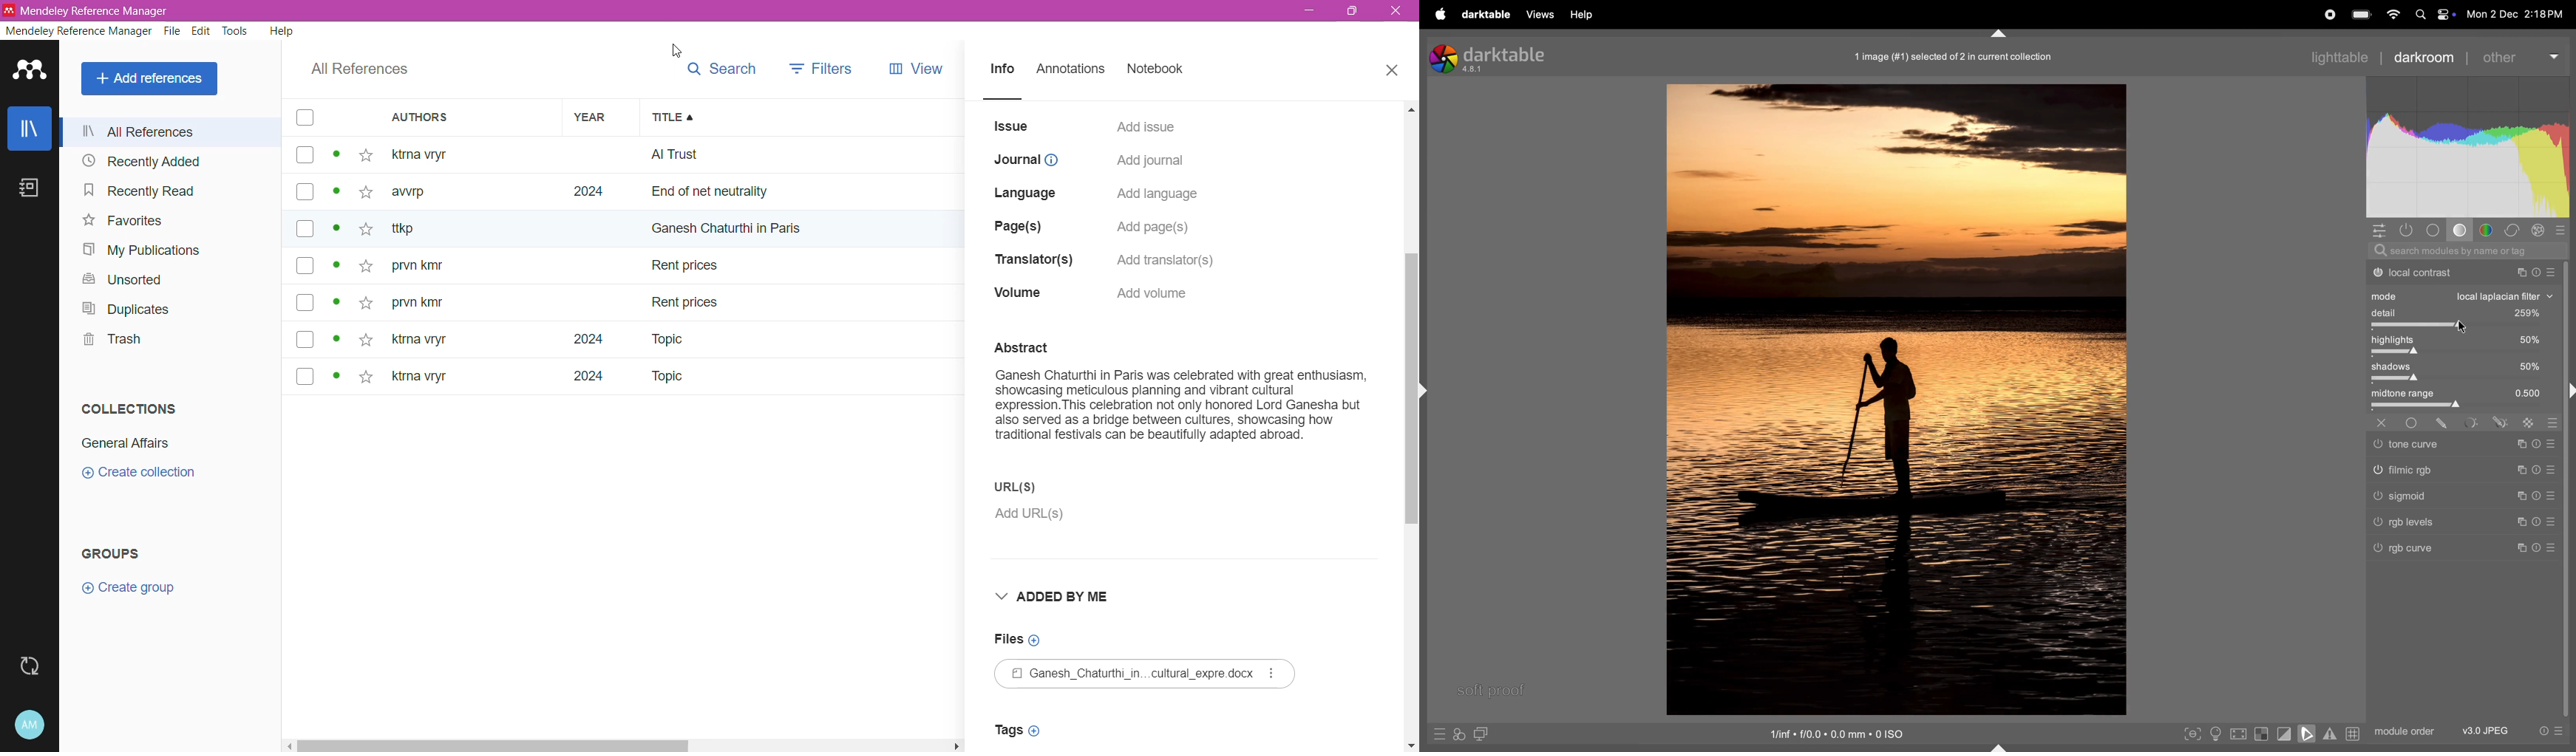 Image resolution: width=2576 pixels, height=756 pixels. What do you see at coordinates (2540, 521) in the screenshot?
I see `sign ` at bounding box center [2540, 521].